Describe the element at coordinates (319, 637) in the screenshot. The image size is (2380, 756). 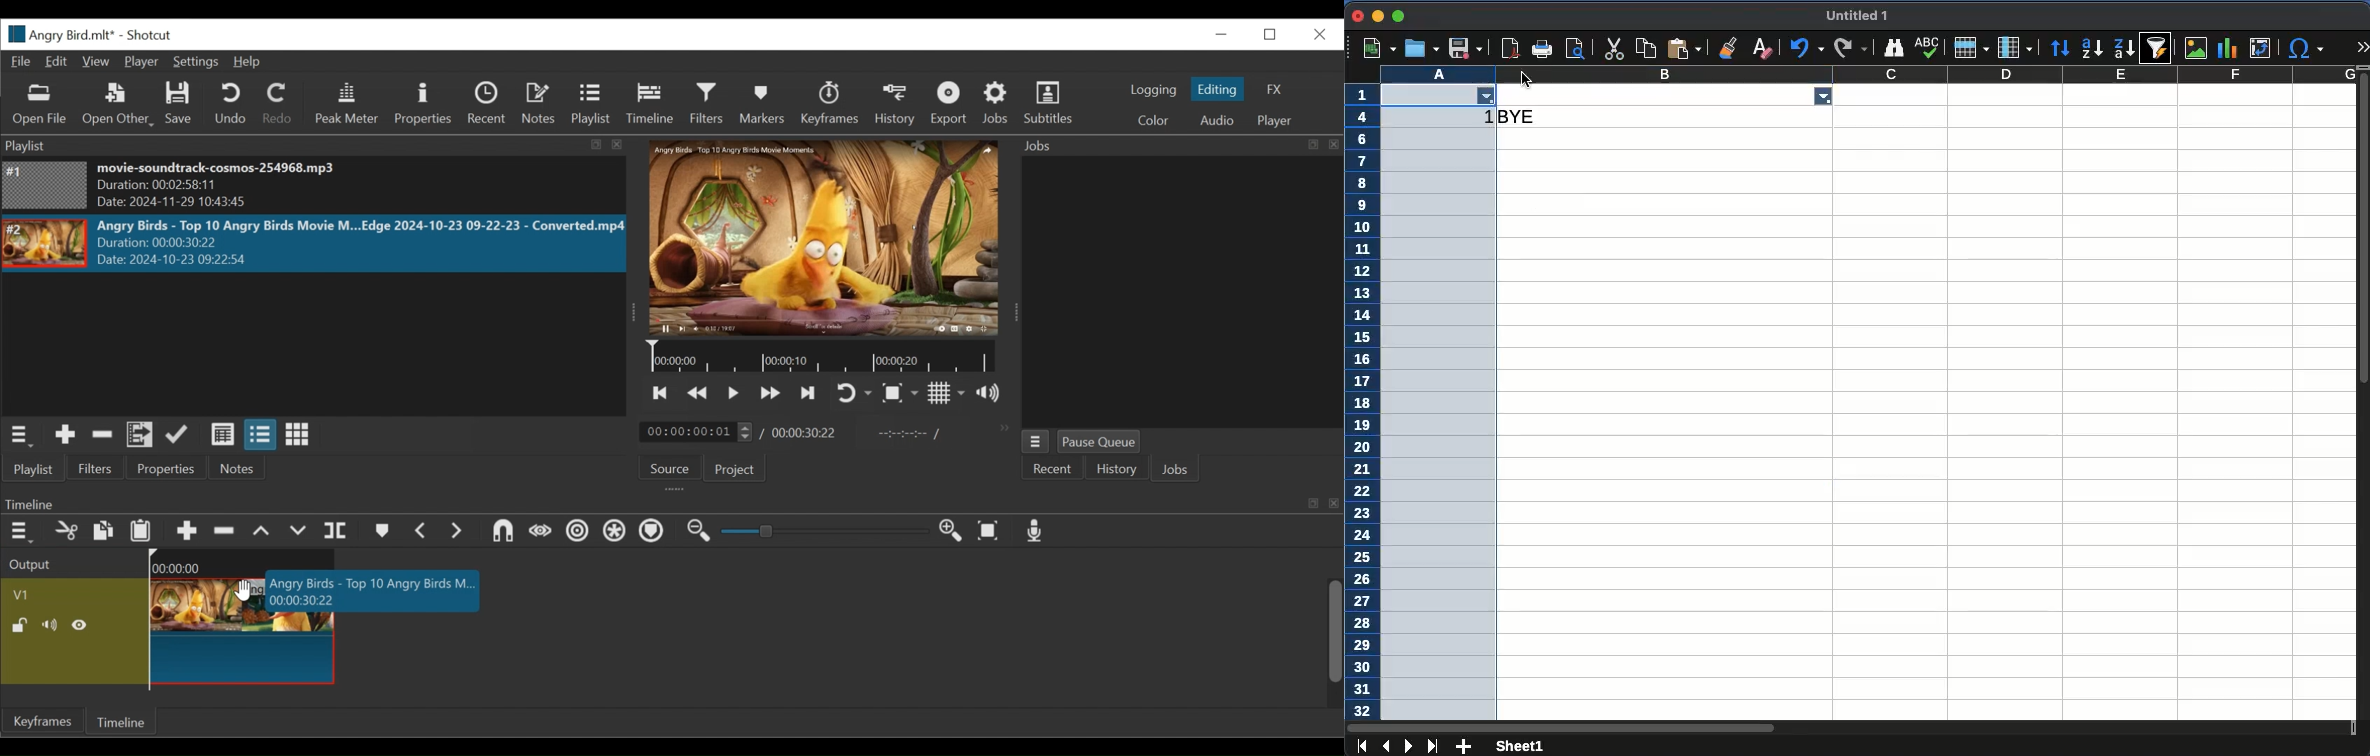
I see `Angry Birds - Top 10 Angry Birds M...00:00:30:22 (Clip)` at that location.